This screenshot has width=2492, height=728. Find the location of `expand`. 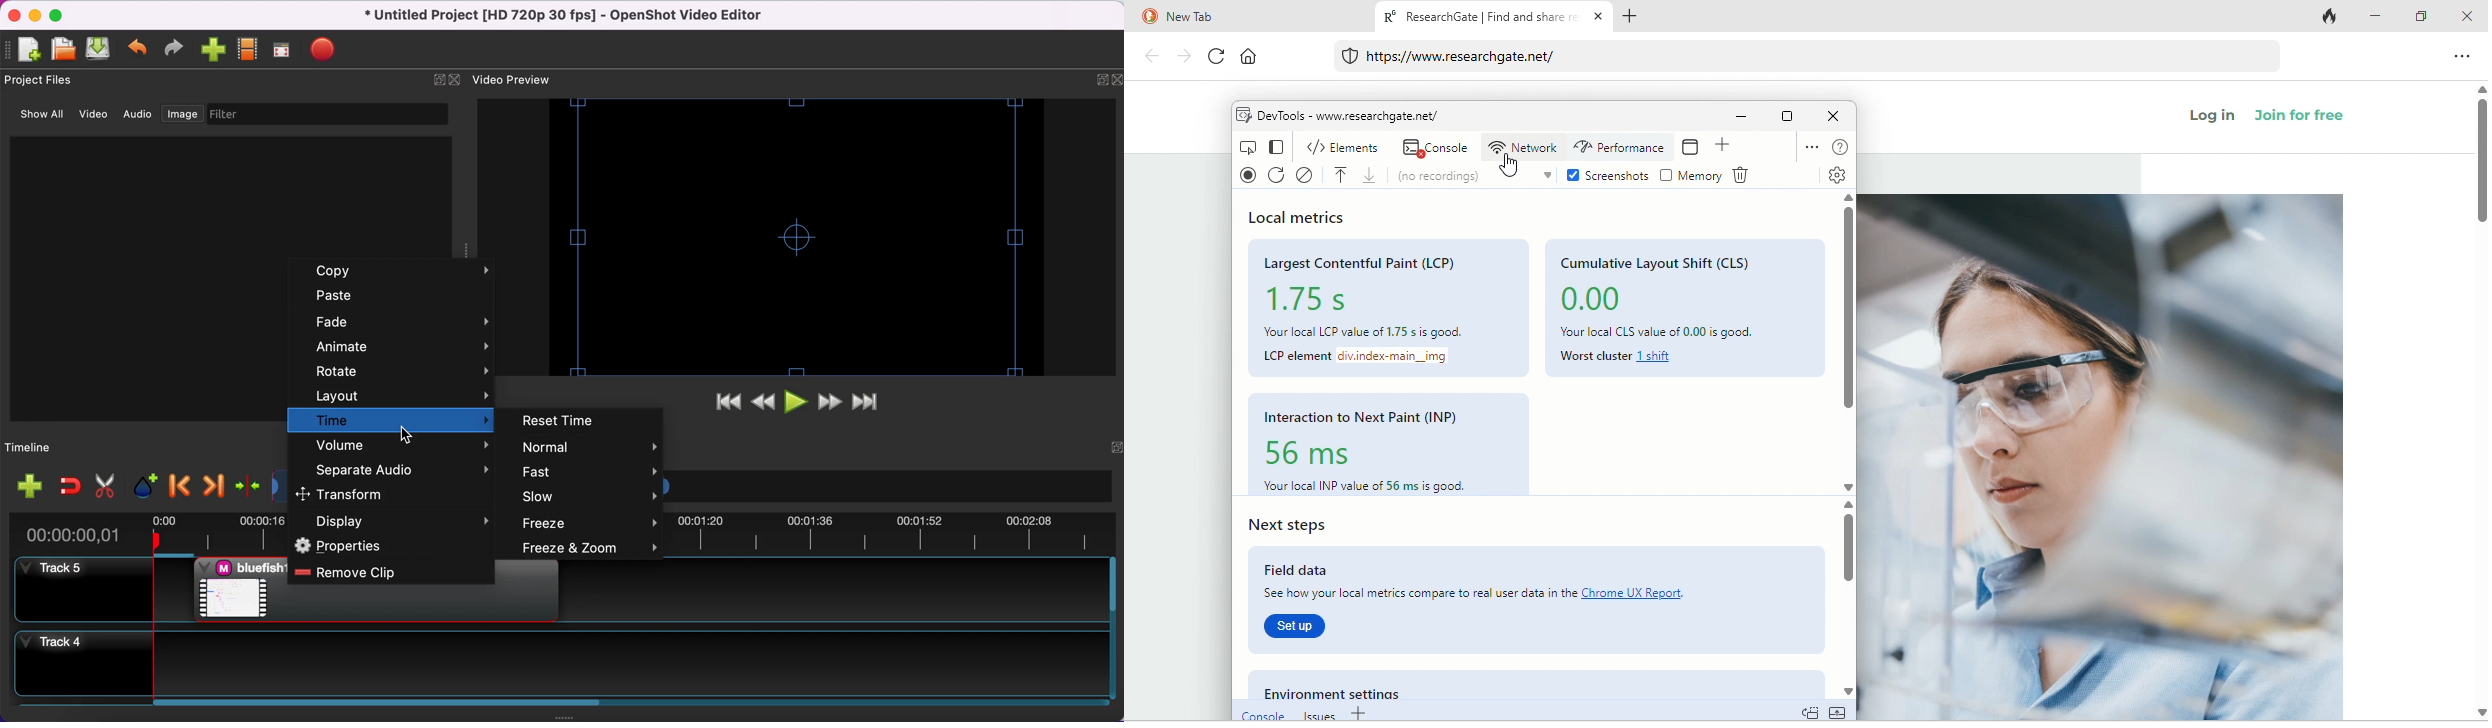

expand is located at coordinates (1838, 711).